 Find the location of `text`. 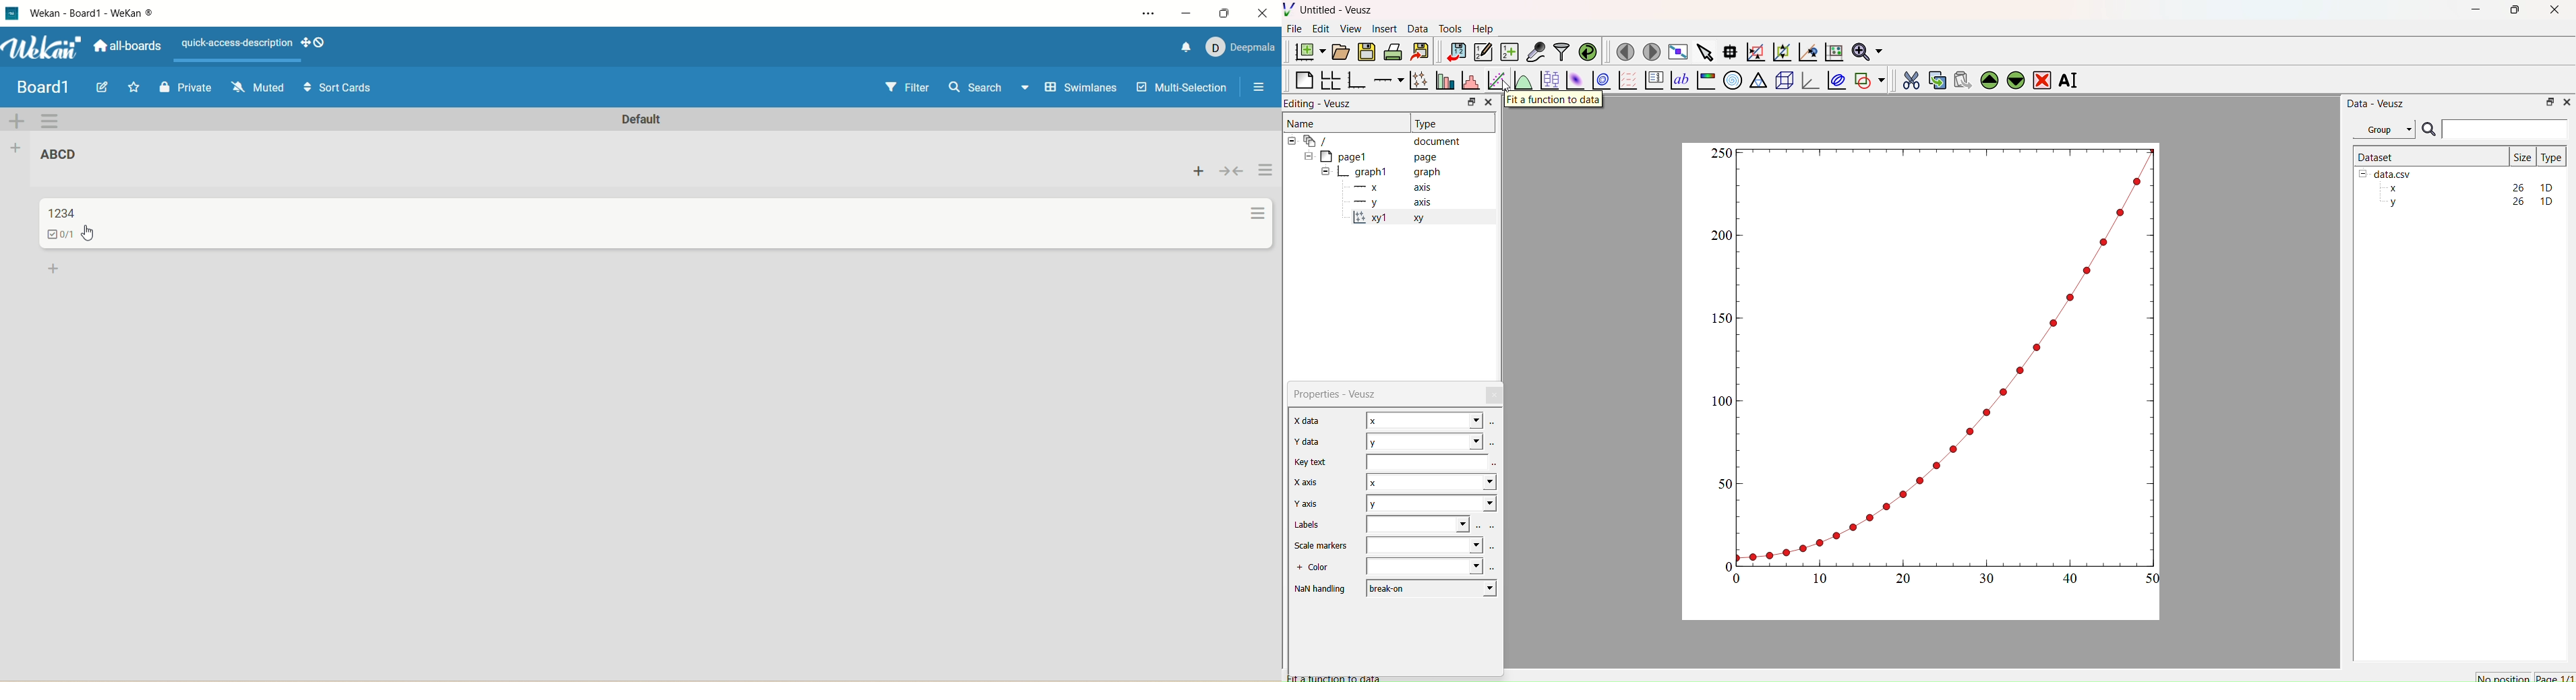

text is located at coordinates (237, 44).